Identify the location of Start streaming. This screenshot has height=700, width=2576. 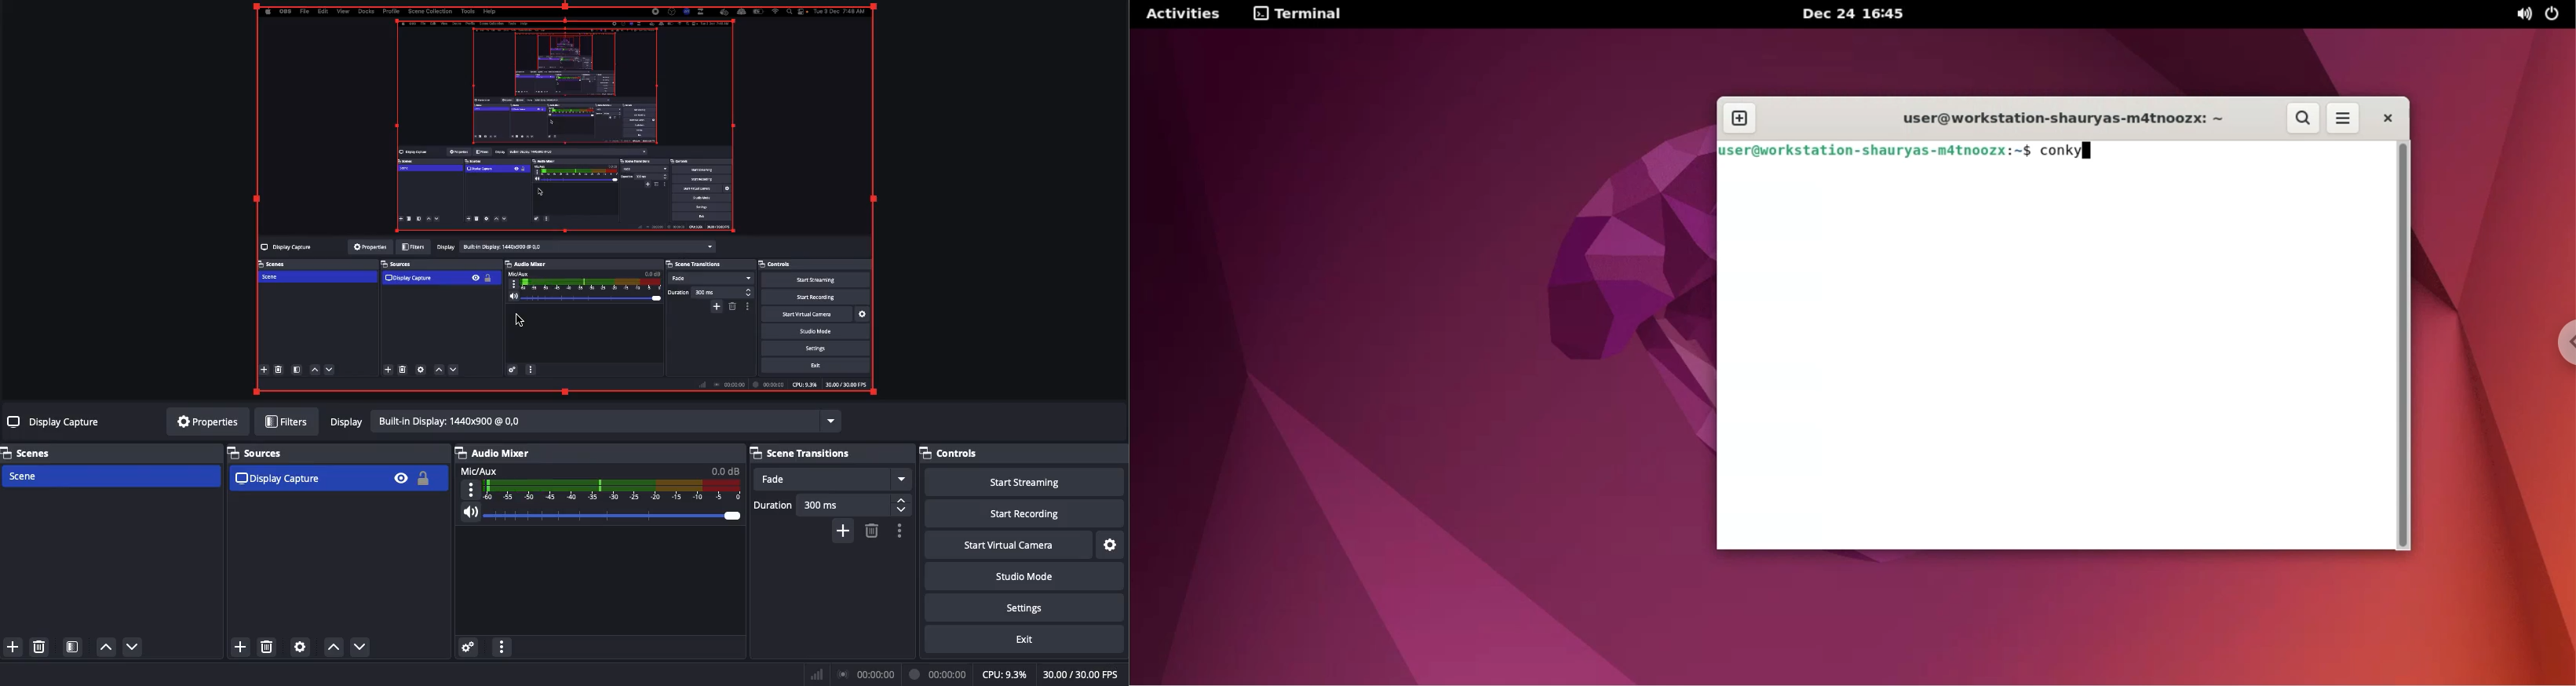
(1026, 483).